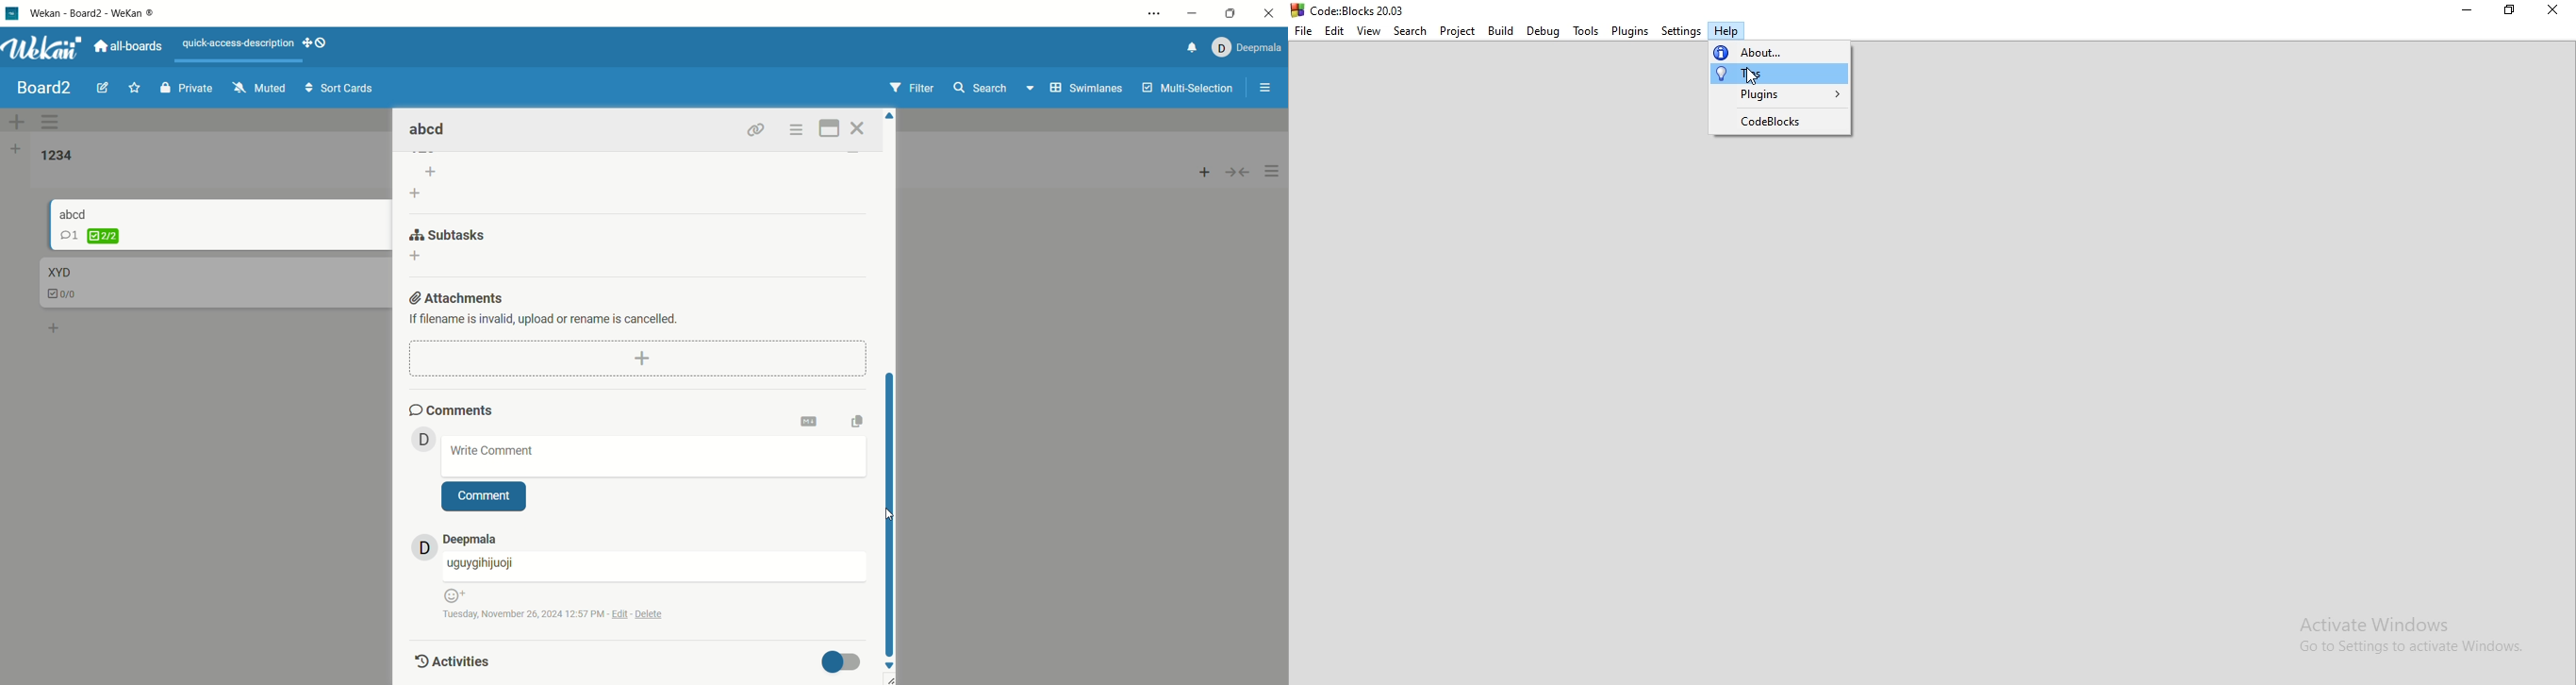 The width and height of the screenshot is (2576, 700). What do you see at coordinates (57, 156) in the screenshot?
I see `list title` at bounding box center [57, 156].